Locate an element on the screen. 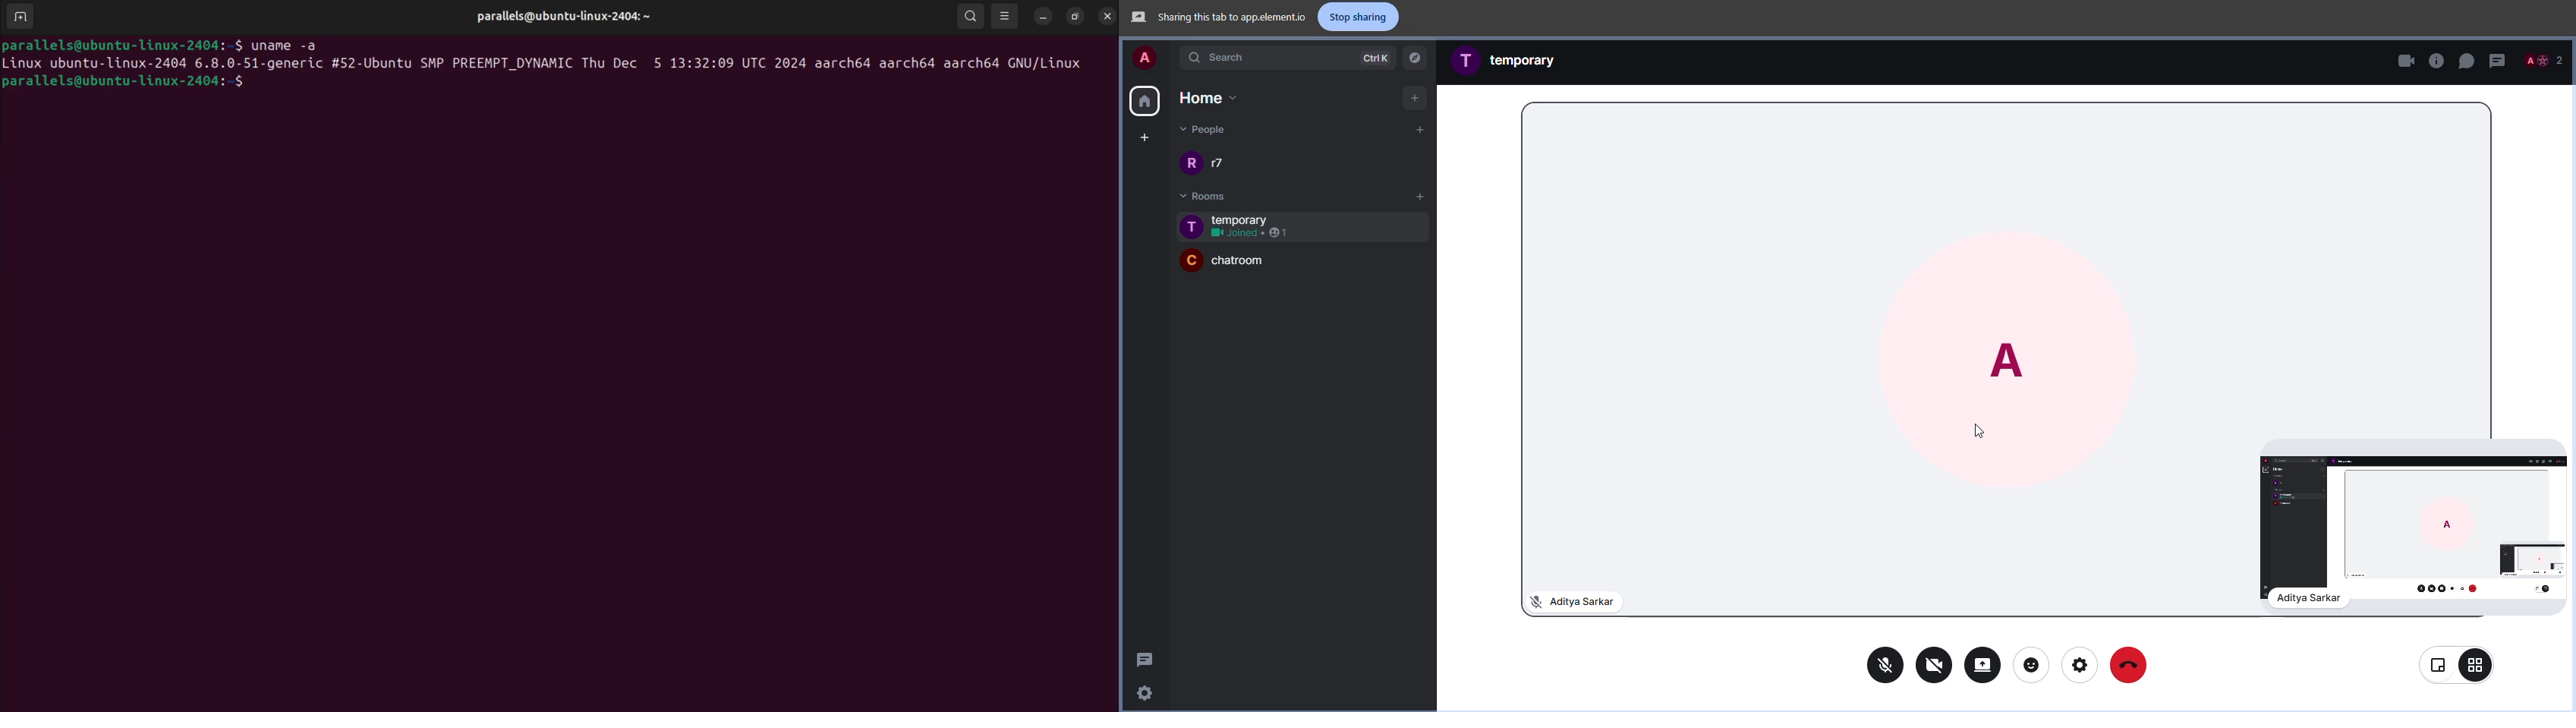 This screenshot has width=2576, height=728. create space is located at coordinates (1148, 135).